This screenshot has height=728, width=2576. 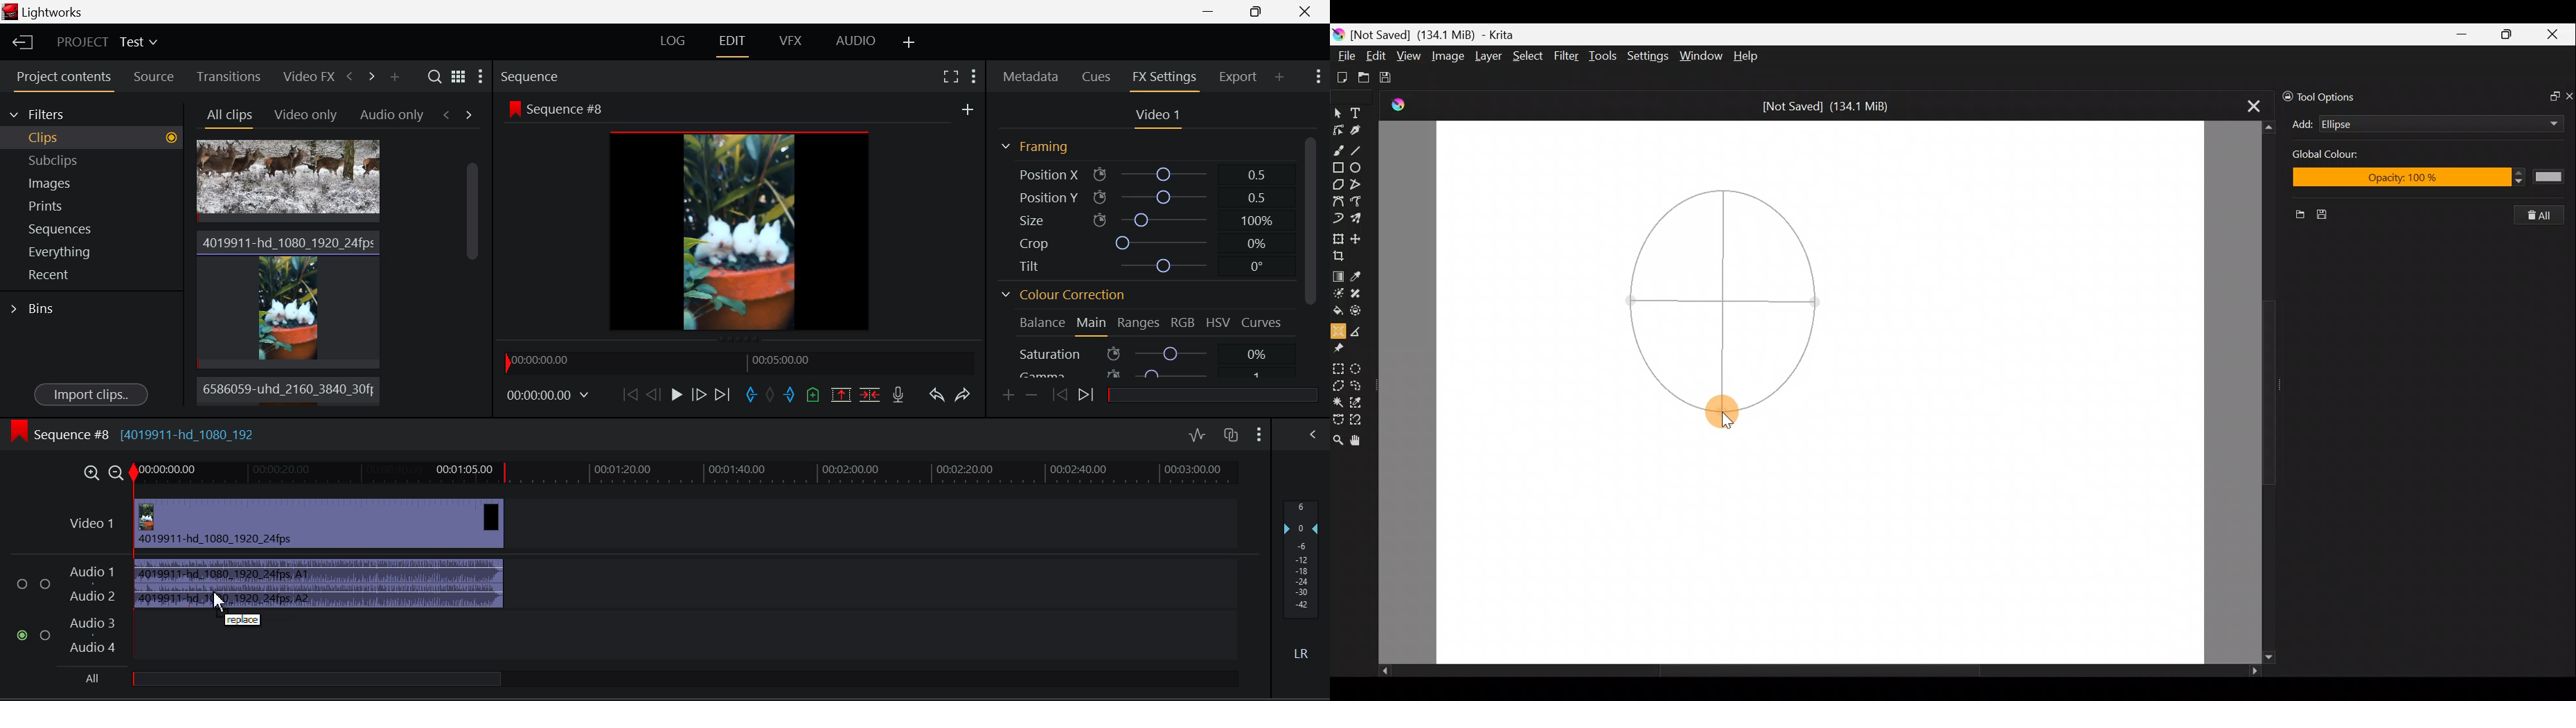 What do you see at coordinates (2302, 124) in the screenshot?
I see `Add` at bounding box center [2302, 124].